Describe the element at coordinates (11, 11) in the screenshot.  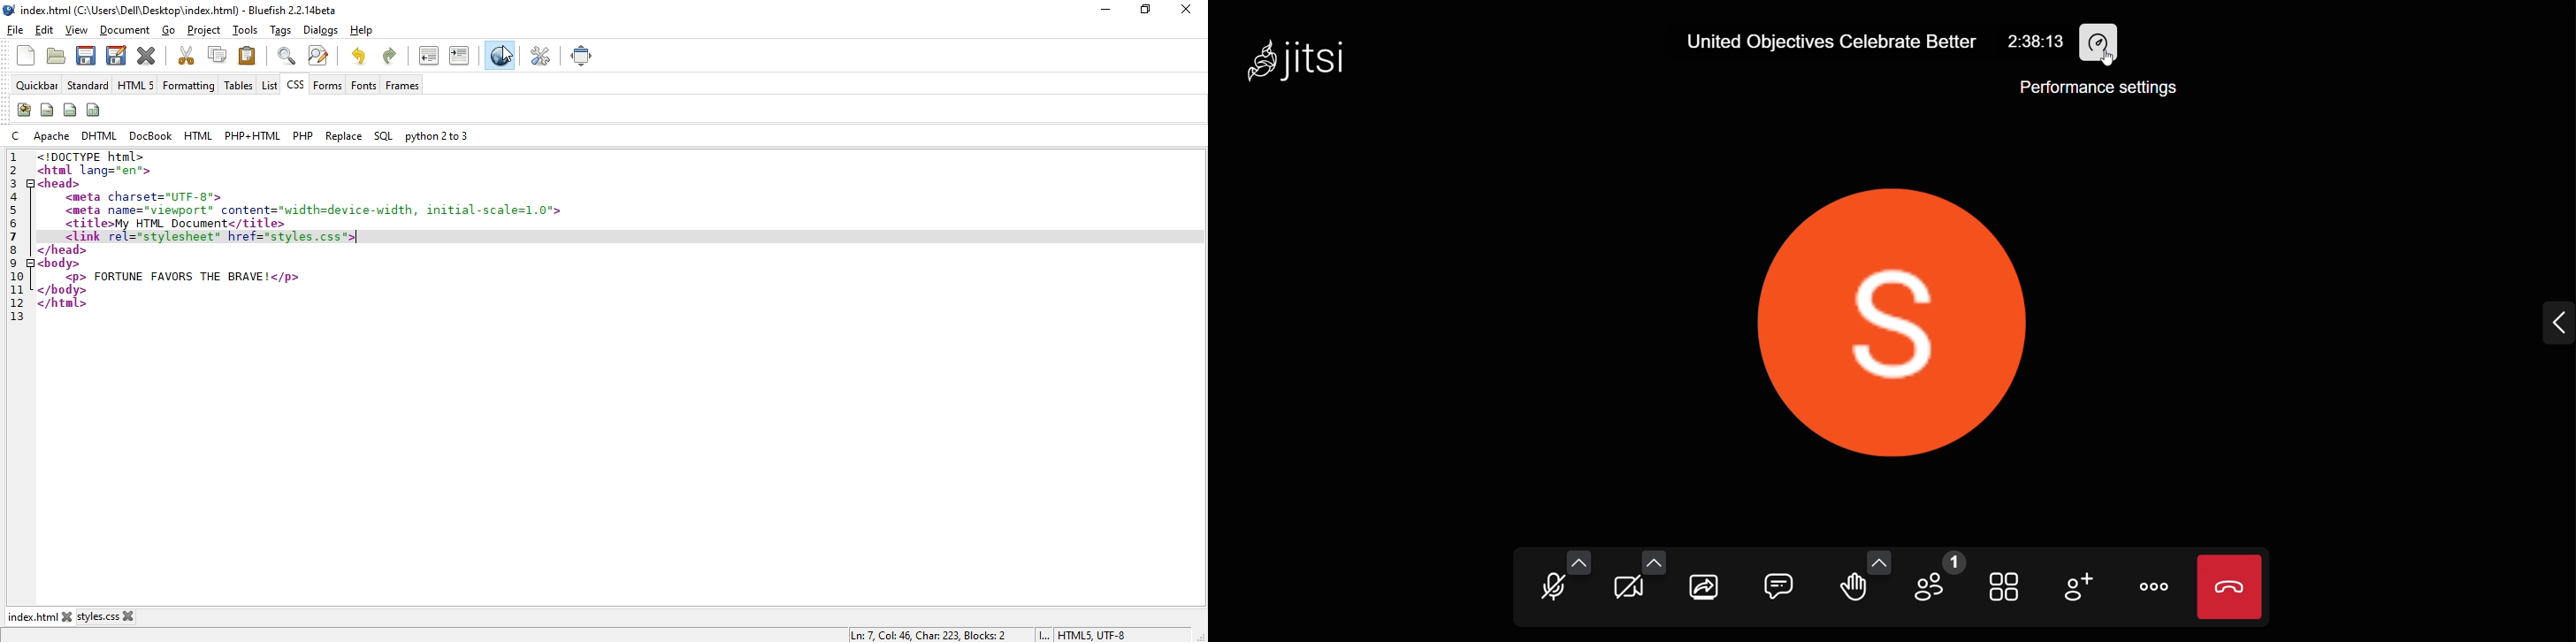
I see `bluefish logo` at that location.